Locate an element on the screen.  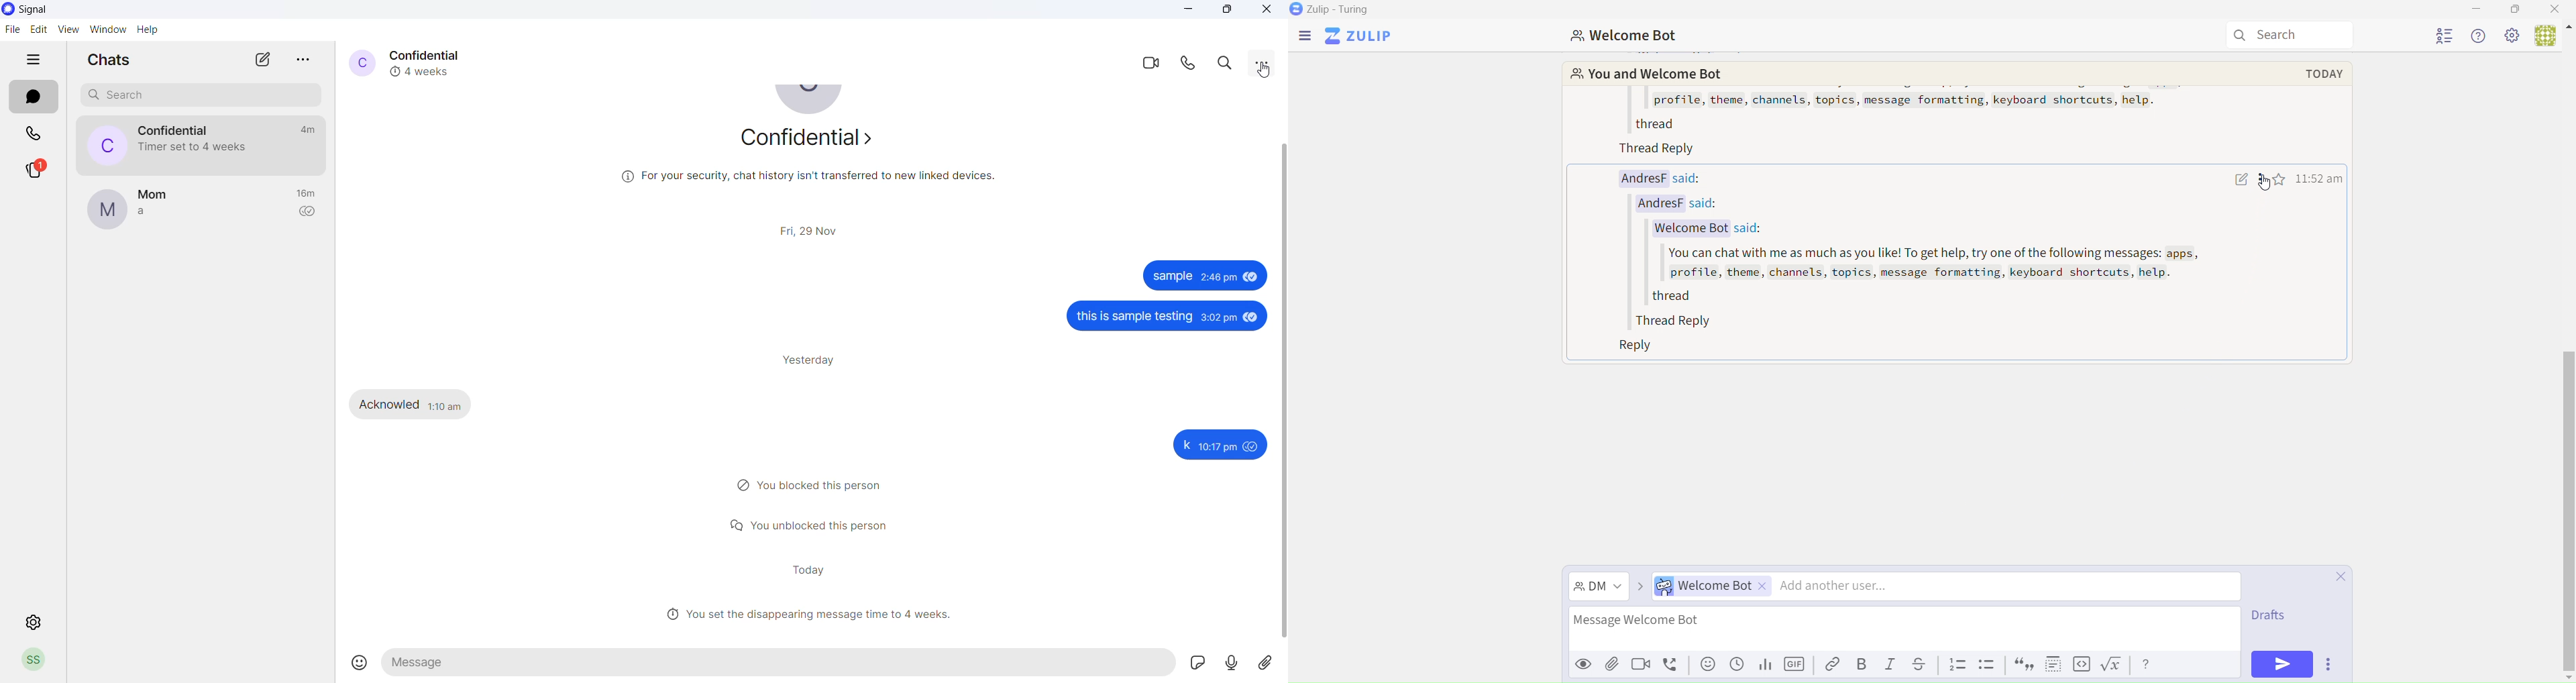
scroll bar is located at coordinates (1280, 394).